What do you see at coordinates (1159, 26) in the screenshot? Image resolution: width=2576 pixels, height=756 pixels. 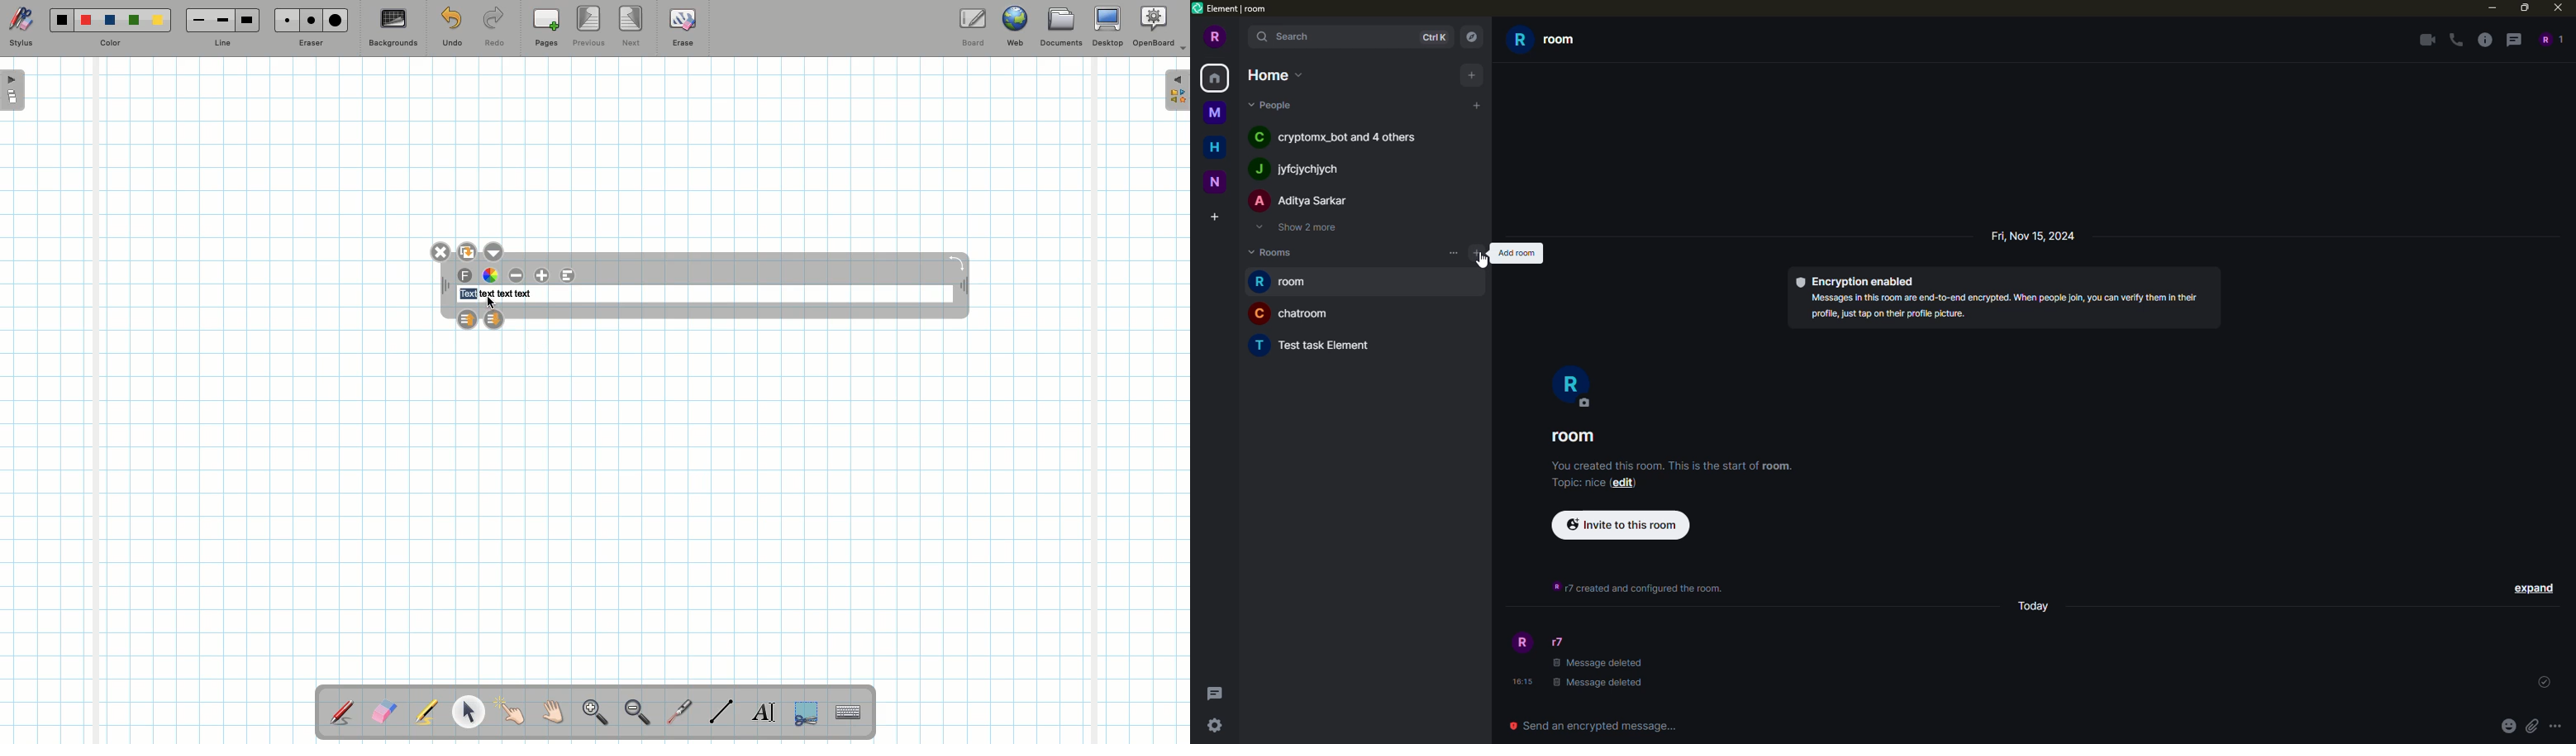 I see `OpenBoard` at bounding box center [1159, 26].